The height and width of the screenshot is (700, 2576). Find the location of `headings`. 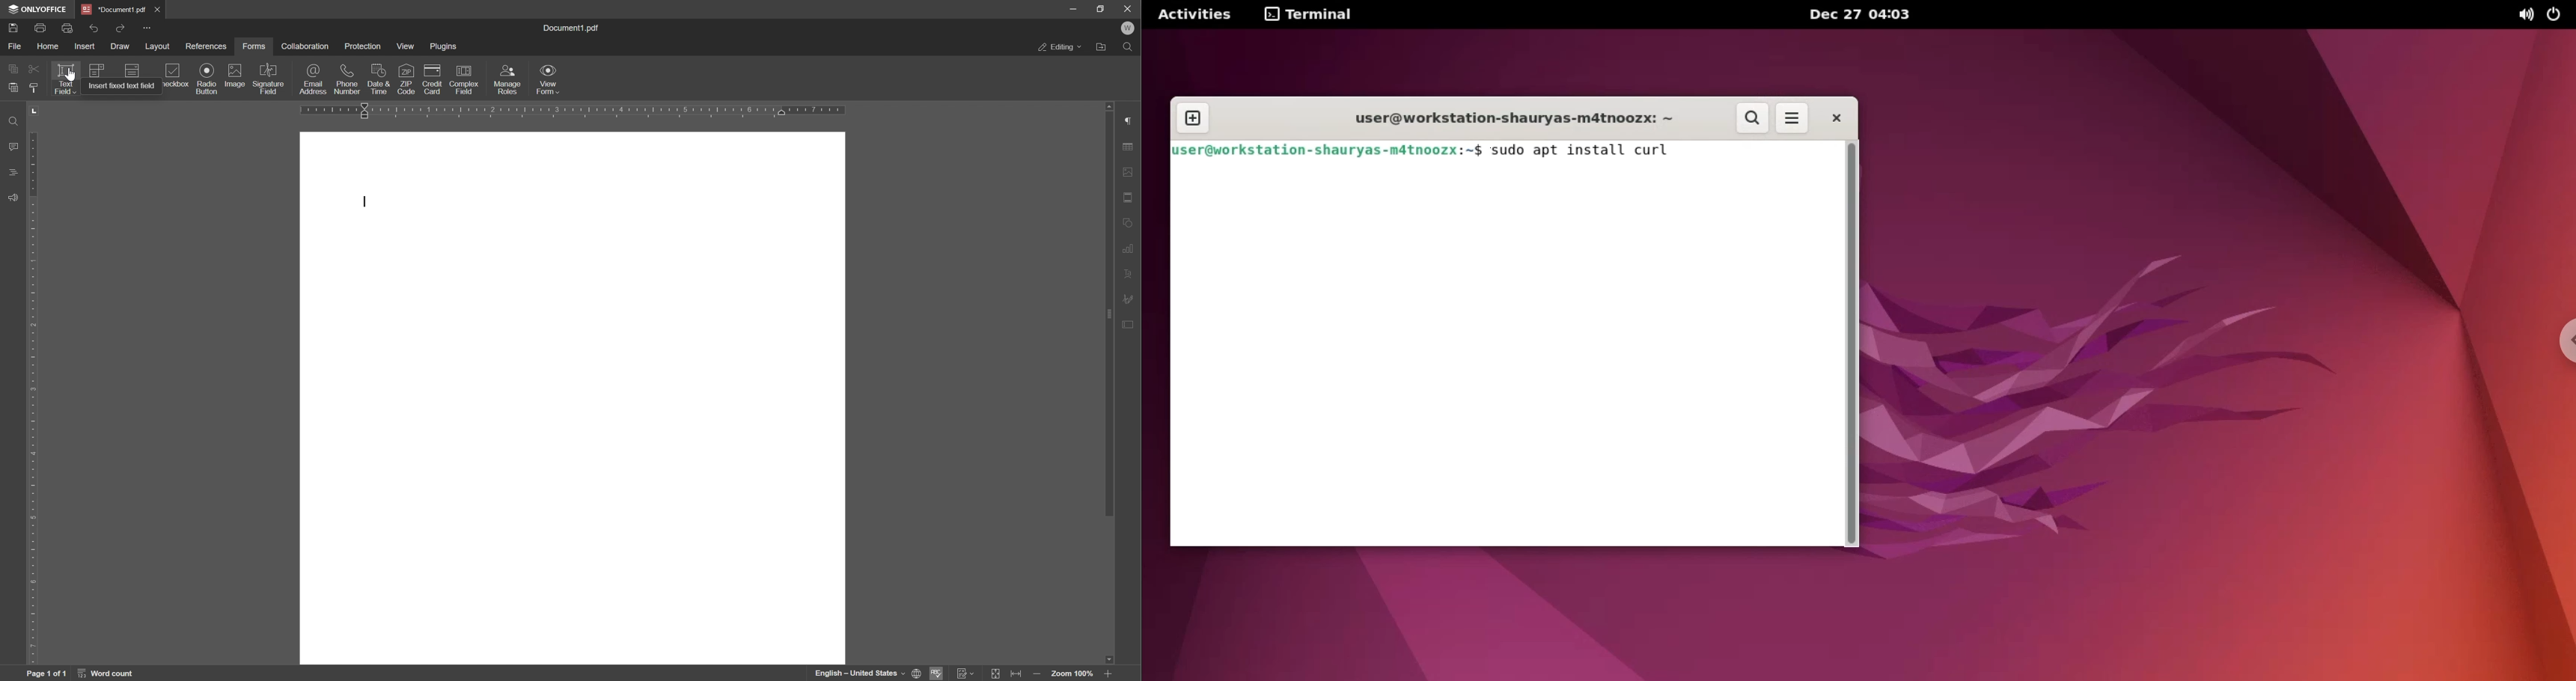

headings is located at coordinates (10, 172).